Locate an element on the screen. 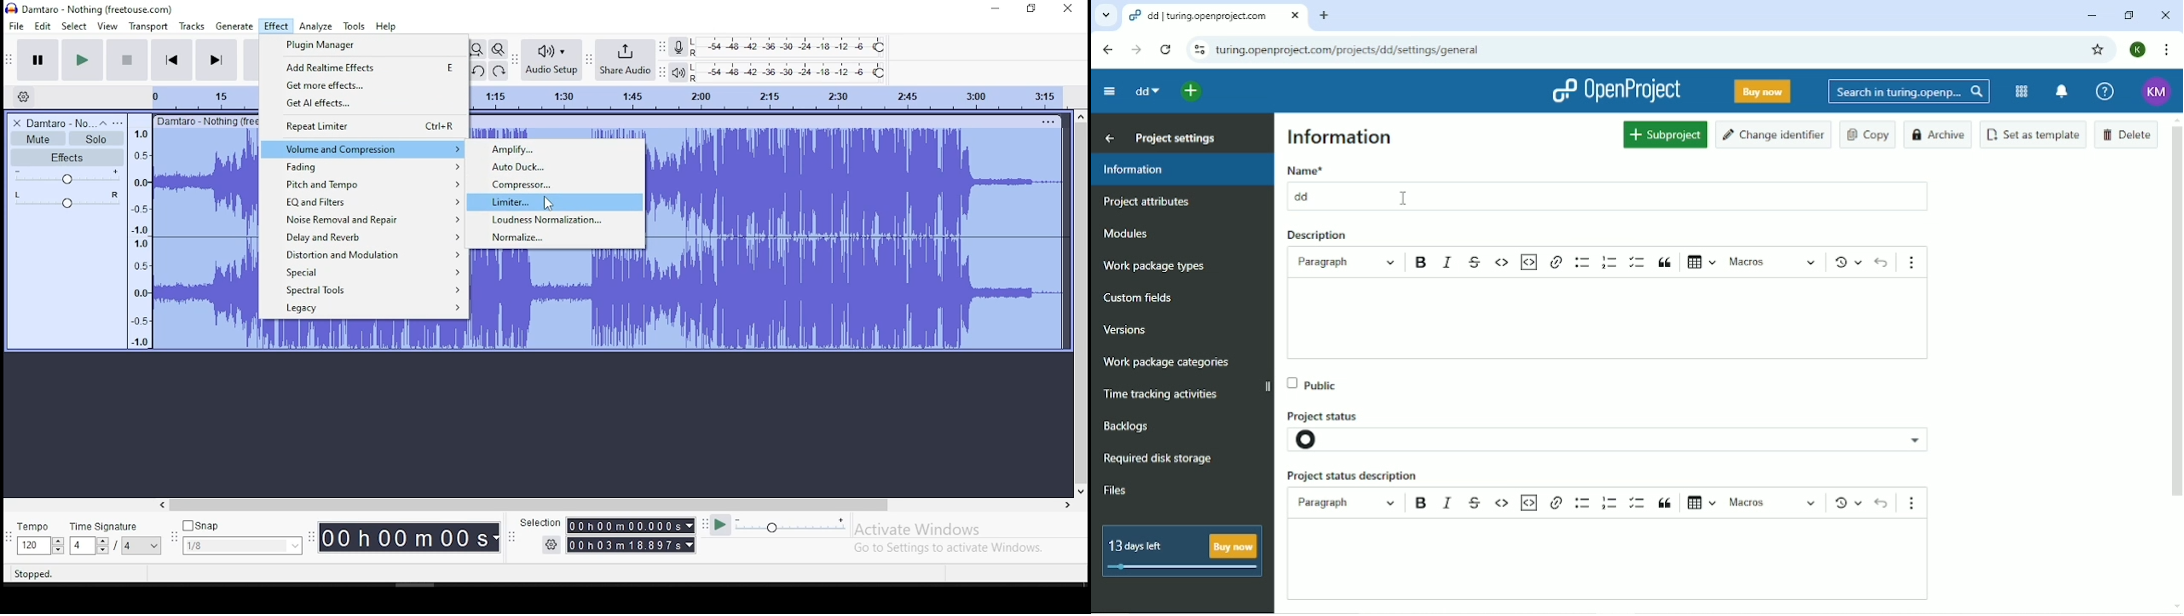  effects is located at coordinates (69, 157).